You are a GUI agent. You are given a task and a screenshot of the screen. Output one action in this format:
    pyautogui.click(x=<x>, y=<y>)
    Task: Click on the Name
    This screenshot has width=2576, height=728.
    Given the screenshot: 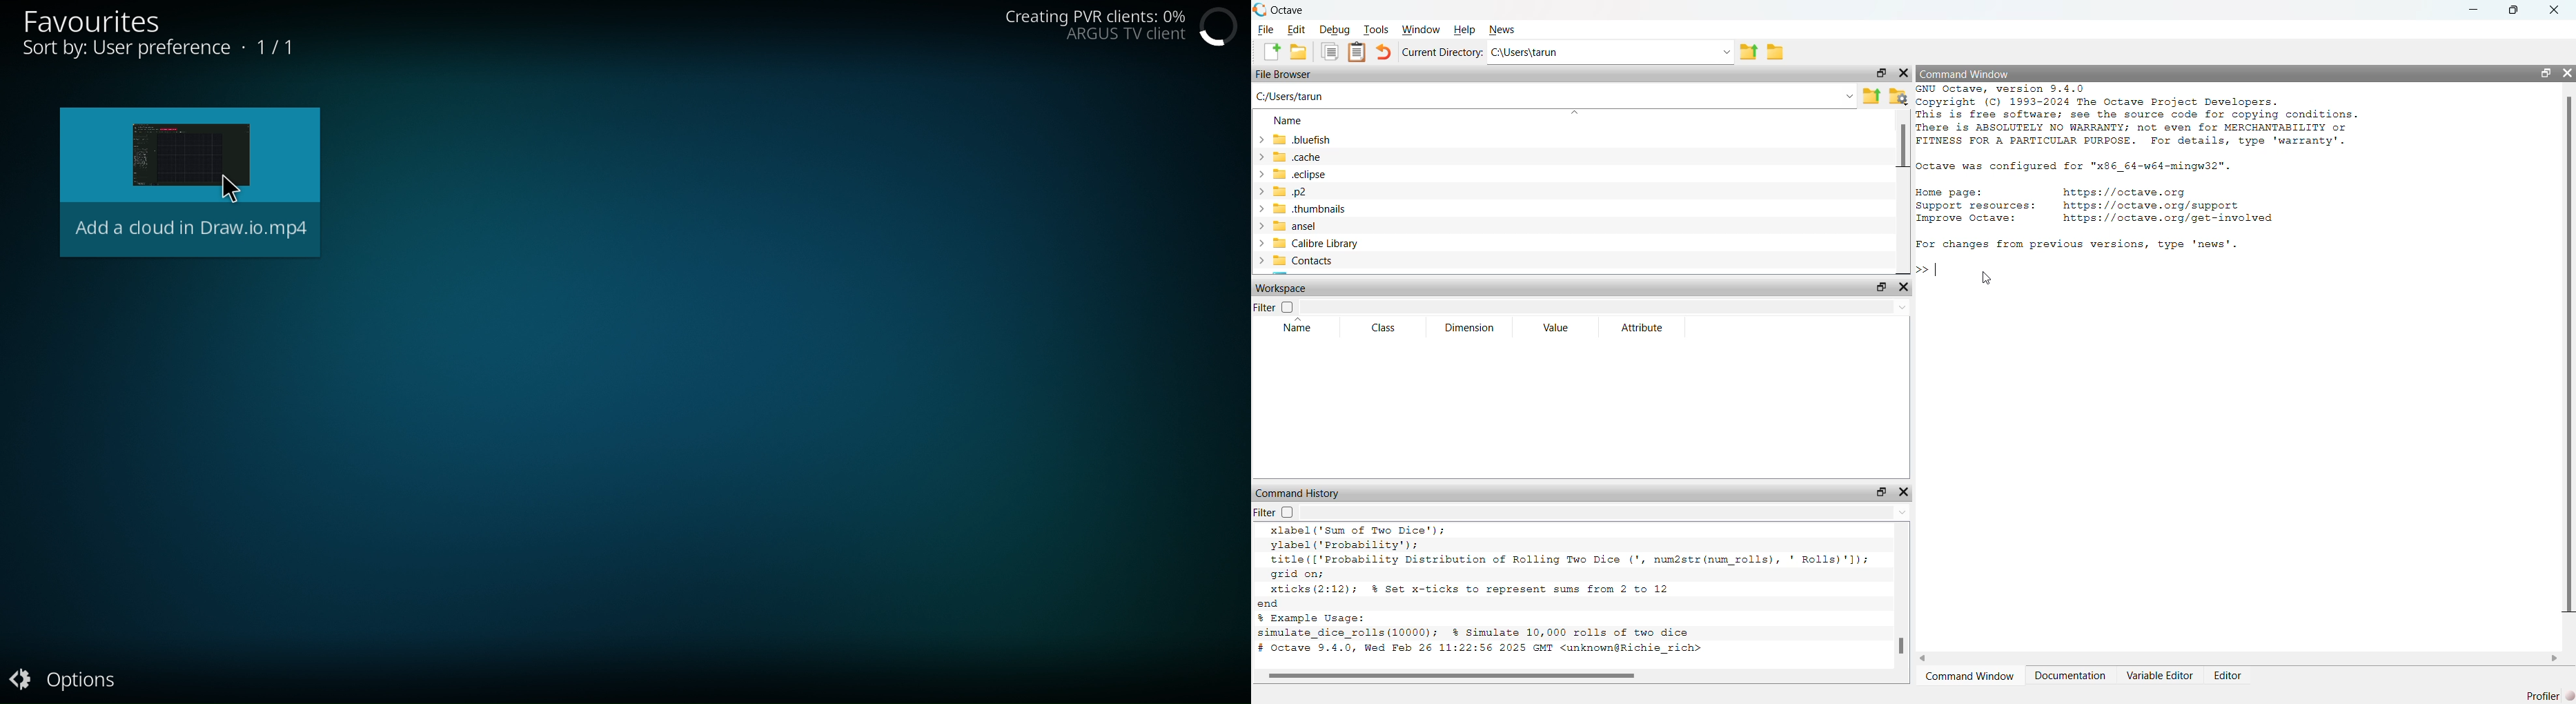 What is the action you would take?
    pyautogui.click(x=1297, y=325)
    